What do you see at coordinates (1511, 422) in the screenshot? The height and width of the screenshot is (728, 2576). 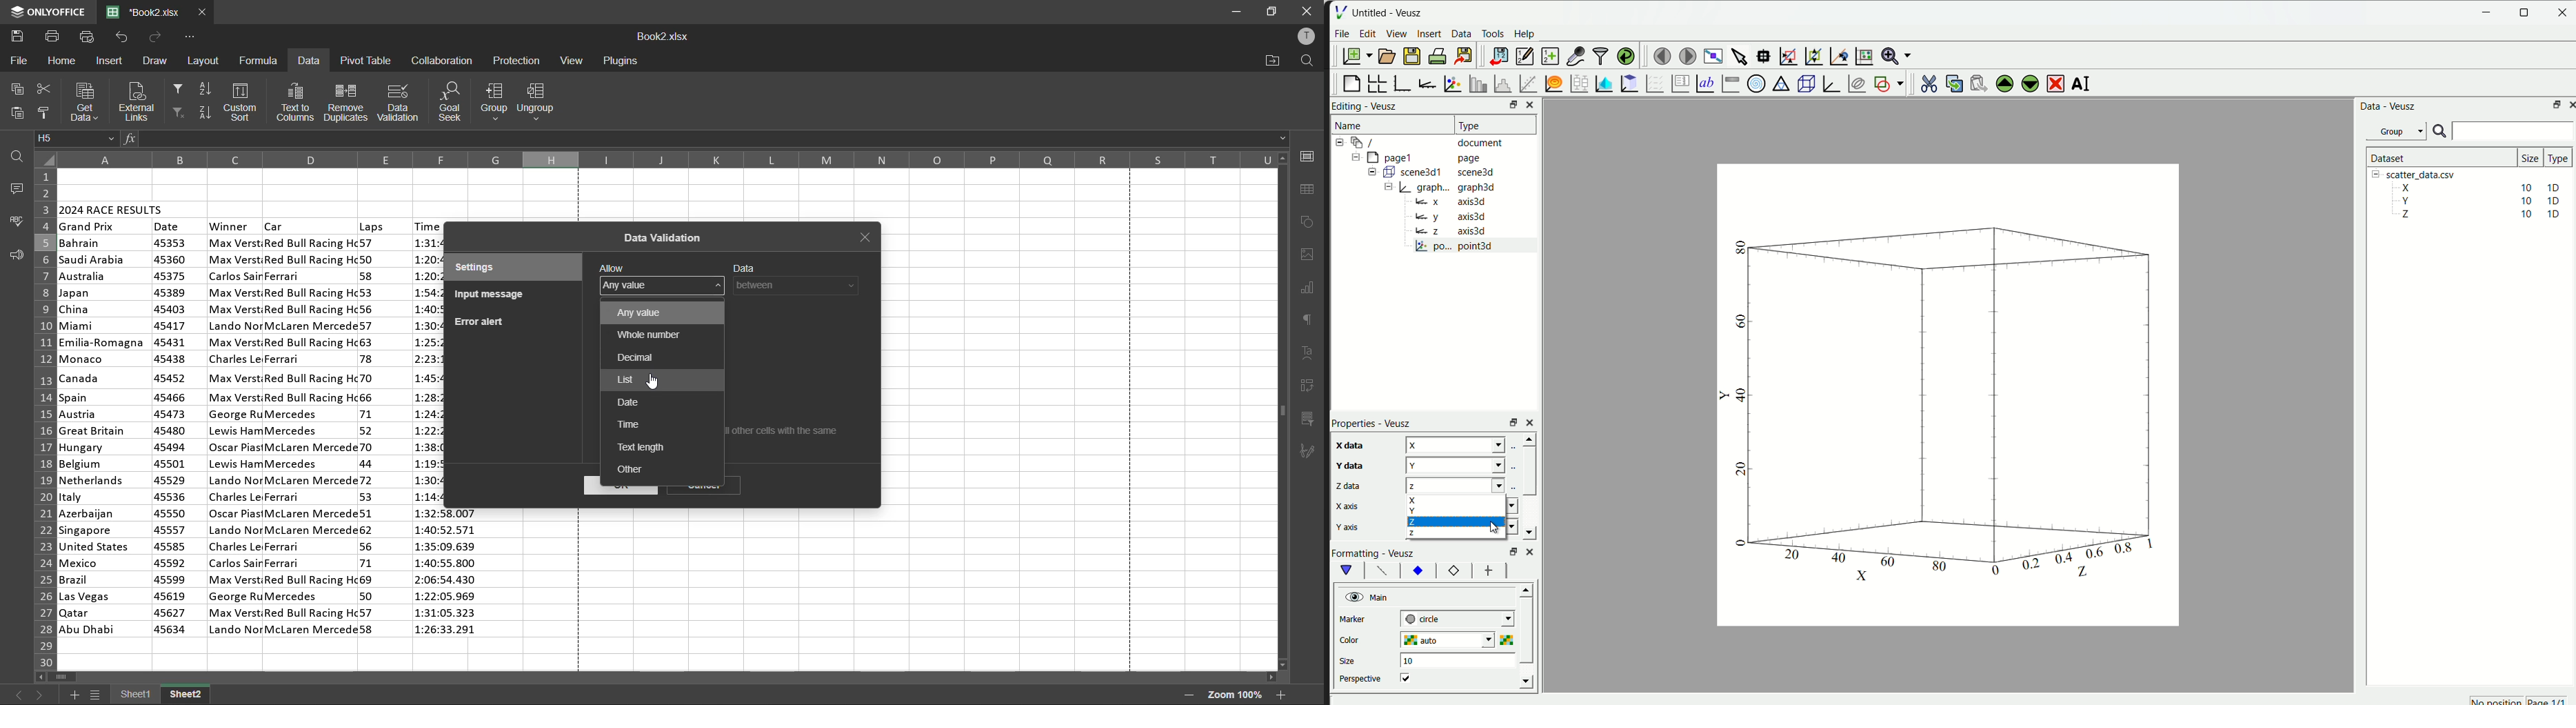 I see `rezise` at bounding box center [1511, 422].